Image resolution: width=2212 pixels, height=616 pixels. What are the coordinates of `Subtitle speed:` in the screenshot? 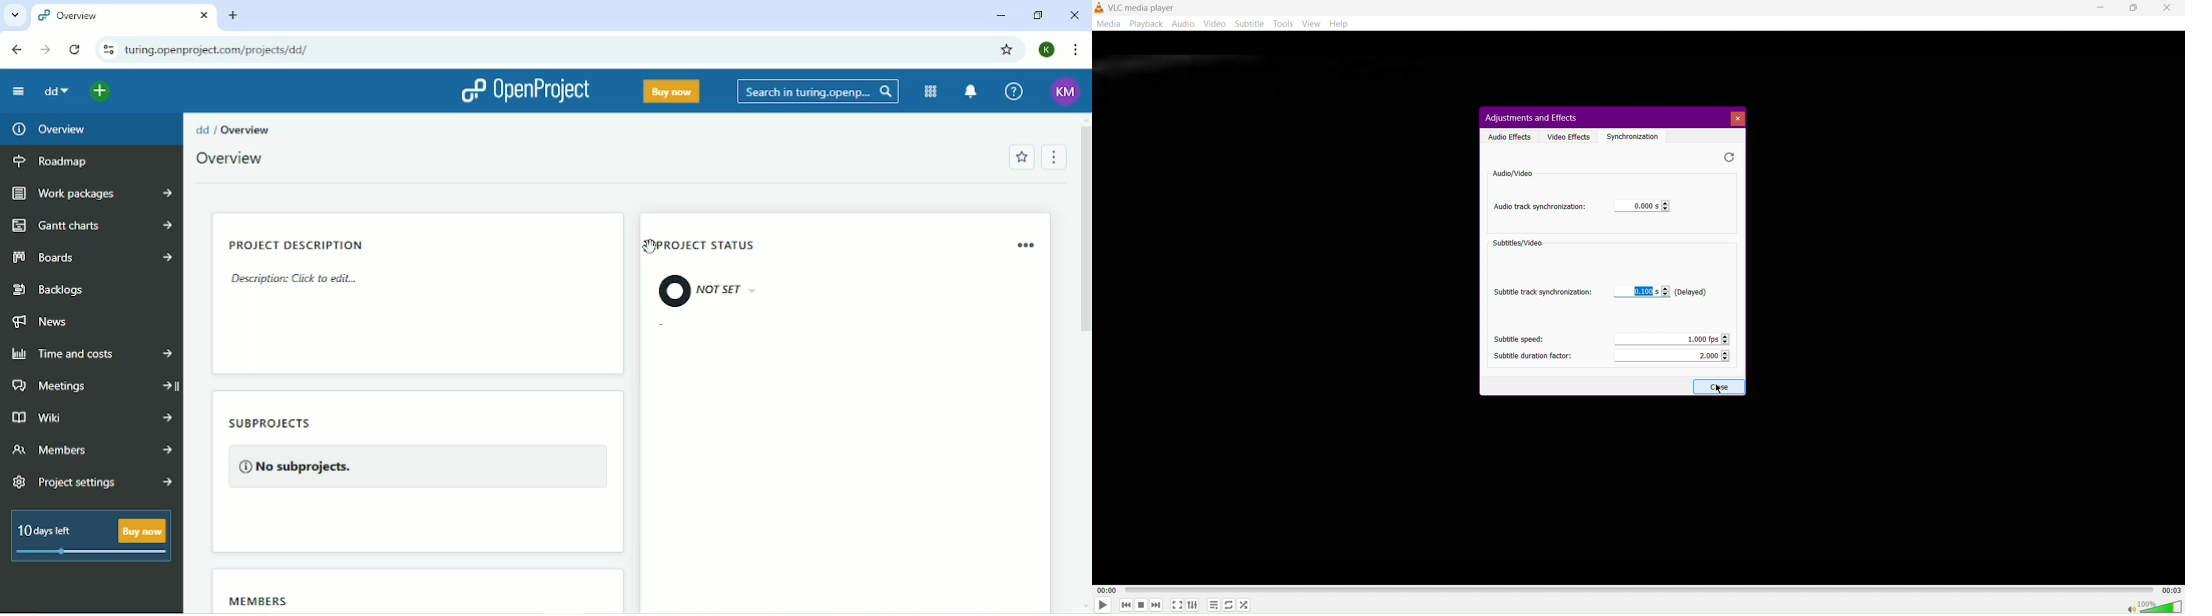 It's located at (1515, 339).